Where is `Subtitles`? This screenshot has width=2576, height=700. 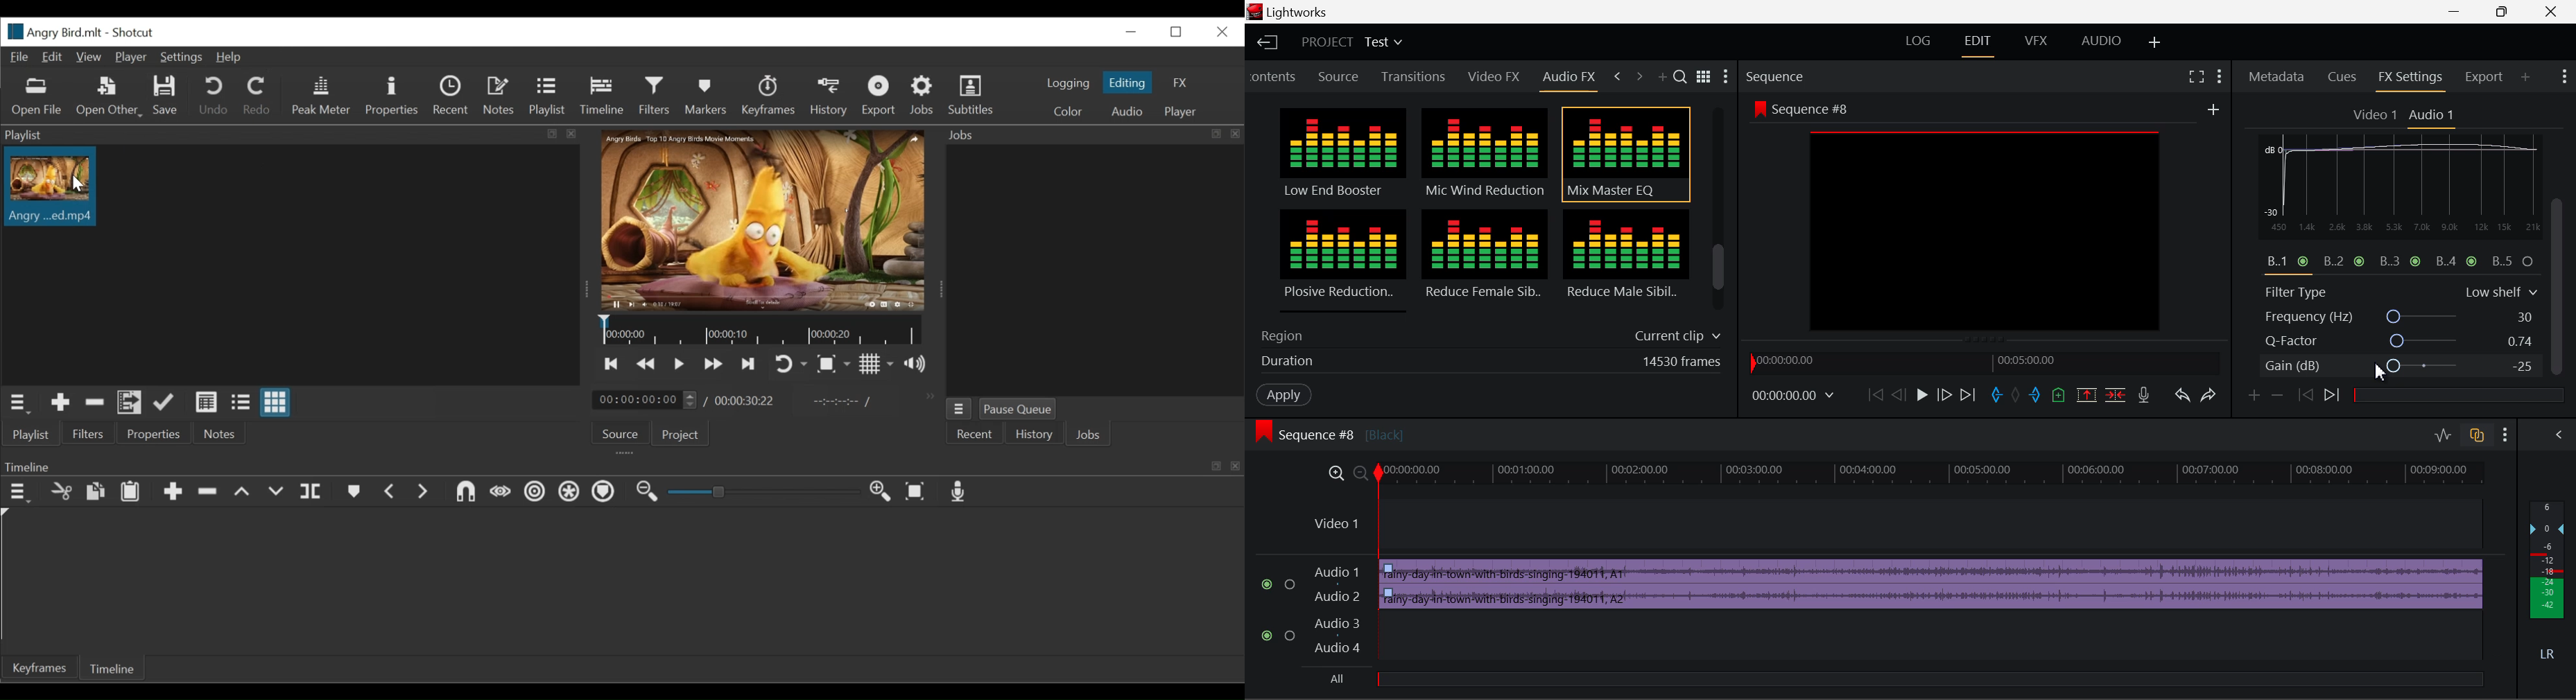 Subtitles is located at coordinates (973, 93).